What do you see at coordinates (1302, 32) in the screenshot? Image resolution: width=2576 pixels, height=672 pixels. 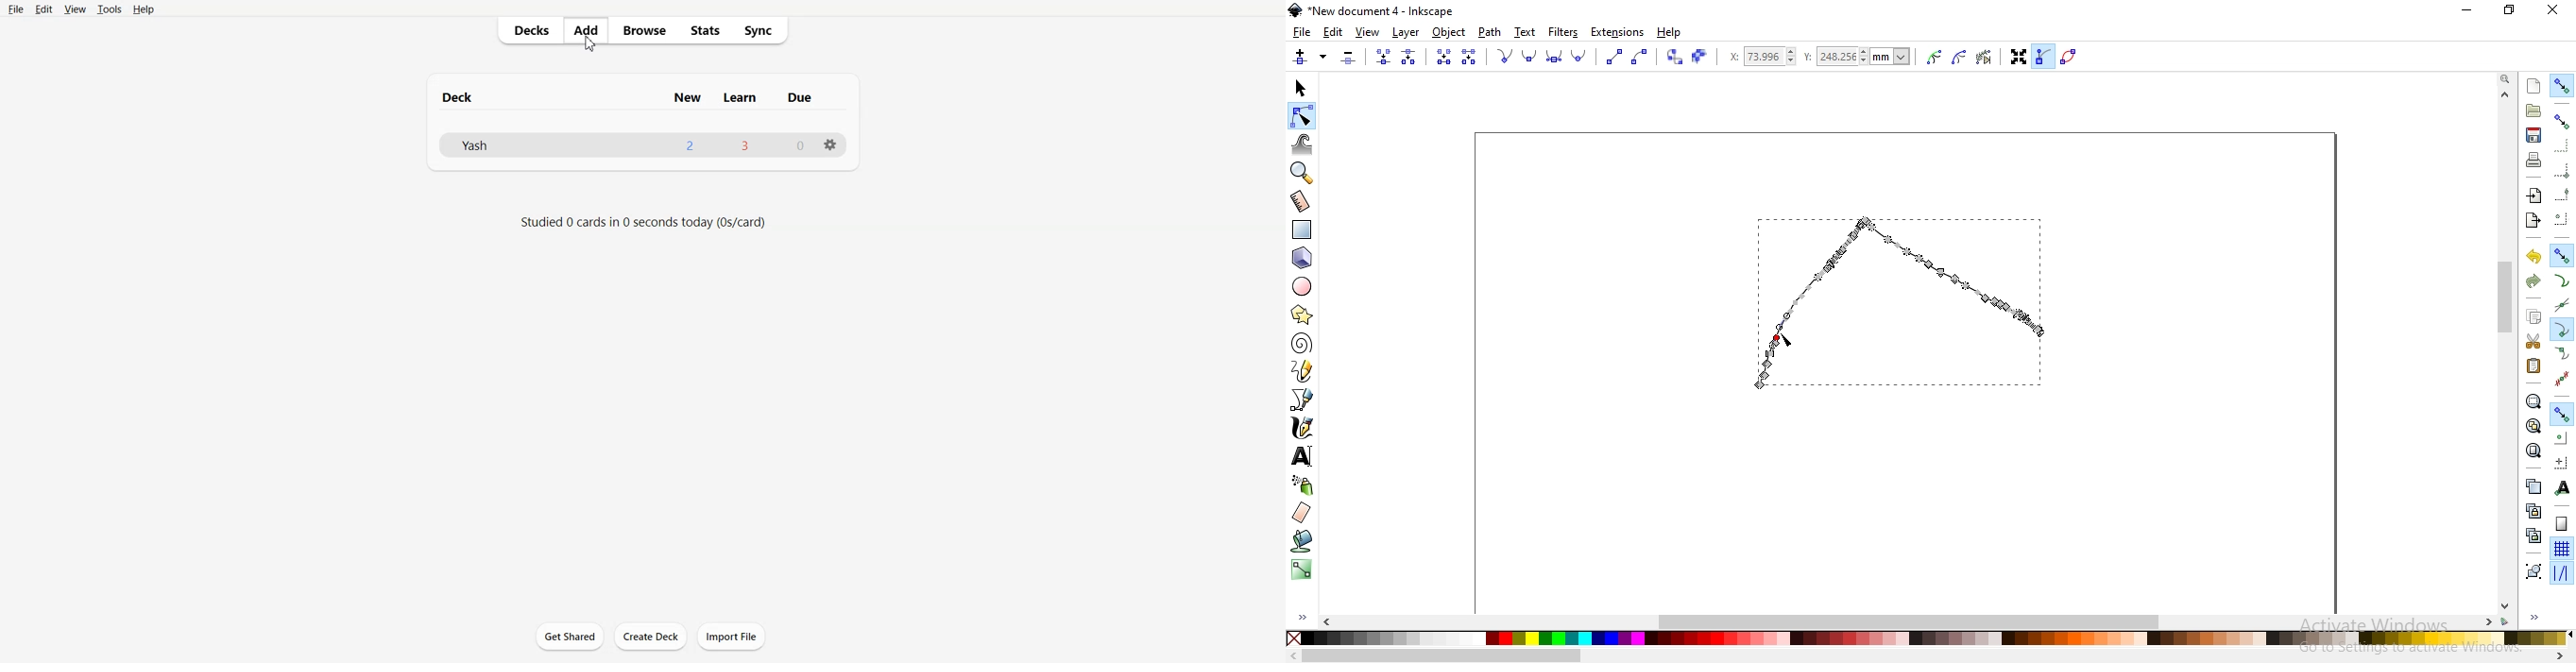 I see `file` at bounding box center [1302, 32].